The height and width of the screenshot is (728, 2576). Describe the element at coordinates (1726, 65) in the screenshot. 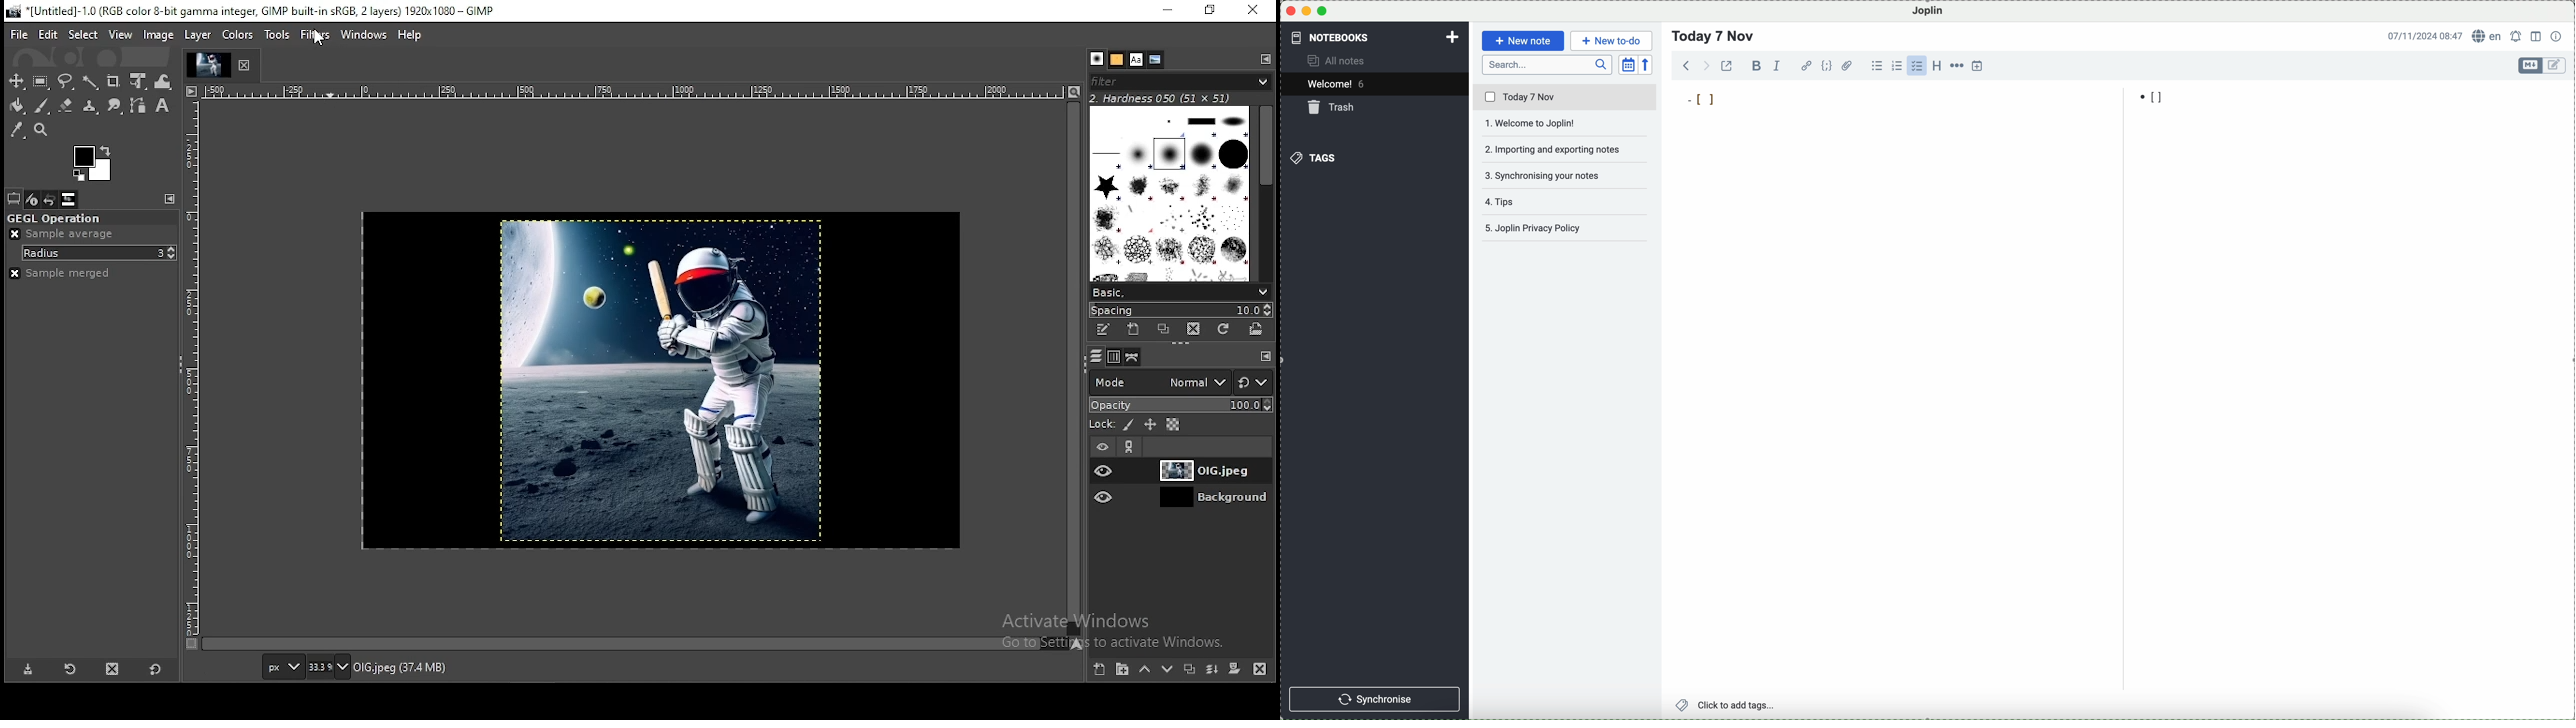

I see `toggle external editing` at that location.